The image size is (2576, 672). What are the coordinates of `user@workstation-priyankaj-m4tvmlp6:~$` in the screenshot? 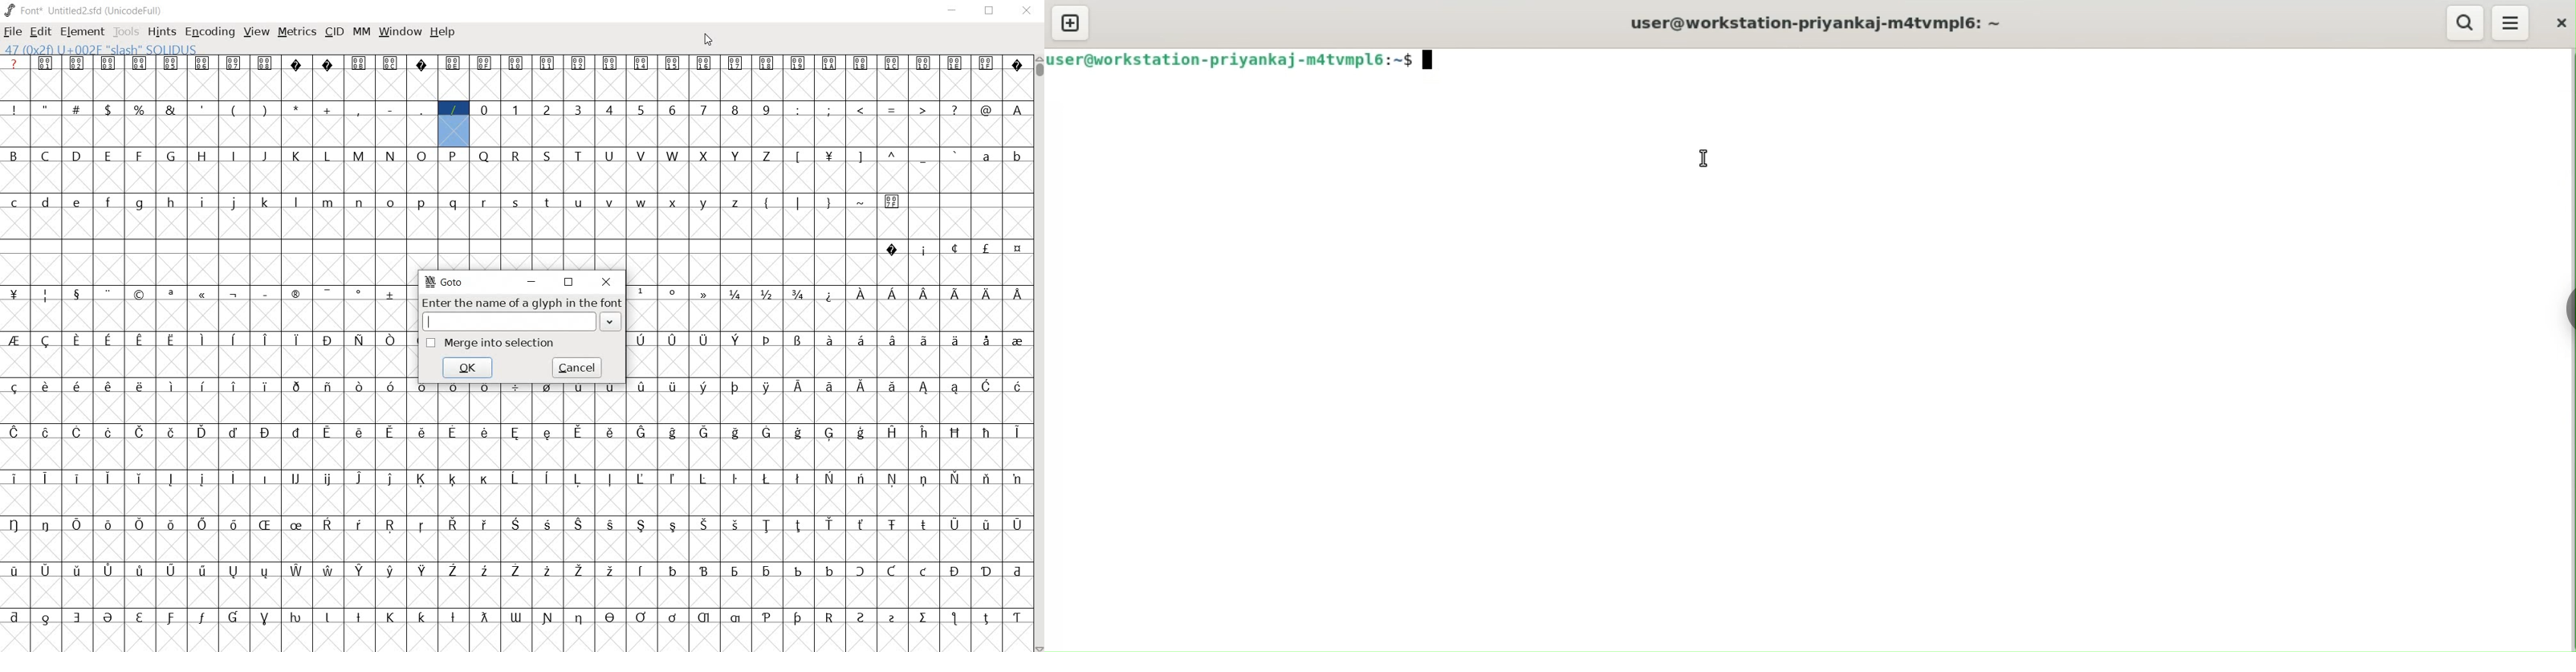 It's located at (1228, 64).